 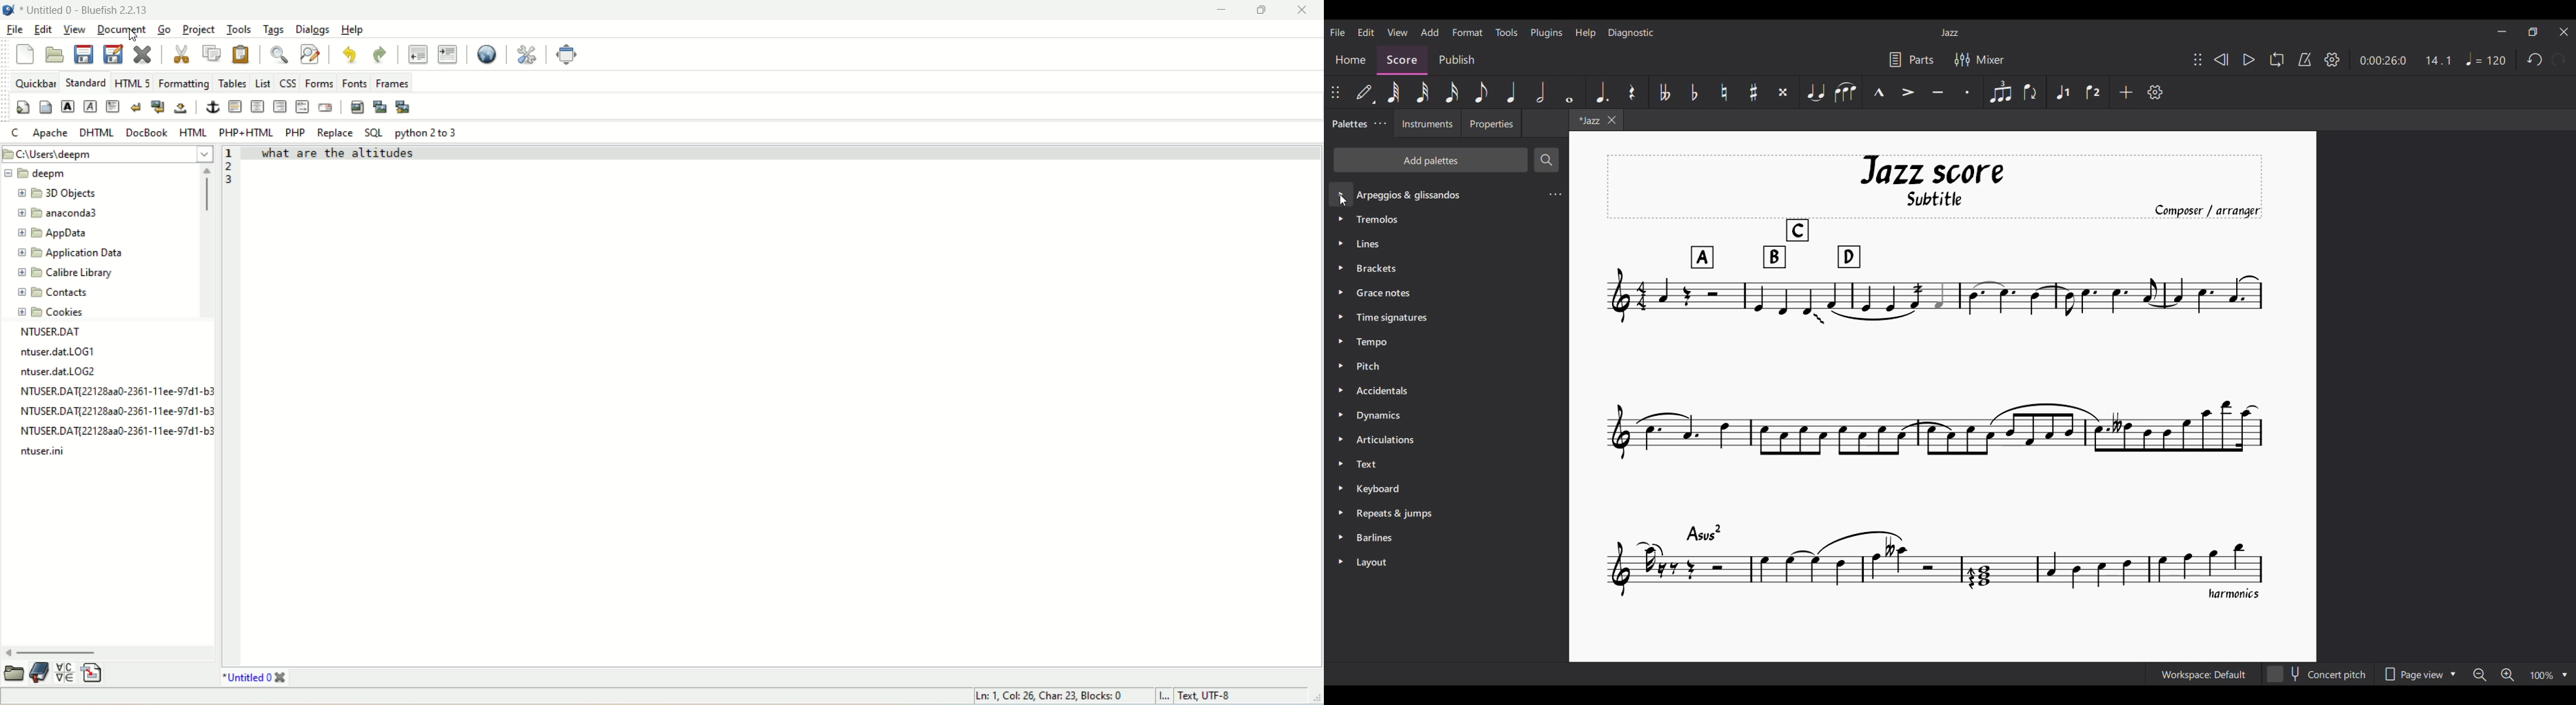 What do you see at coordinates (1336, 92) in the screenshot?
I see `Change position` at bounding box center [1336, 92].